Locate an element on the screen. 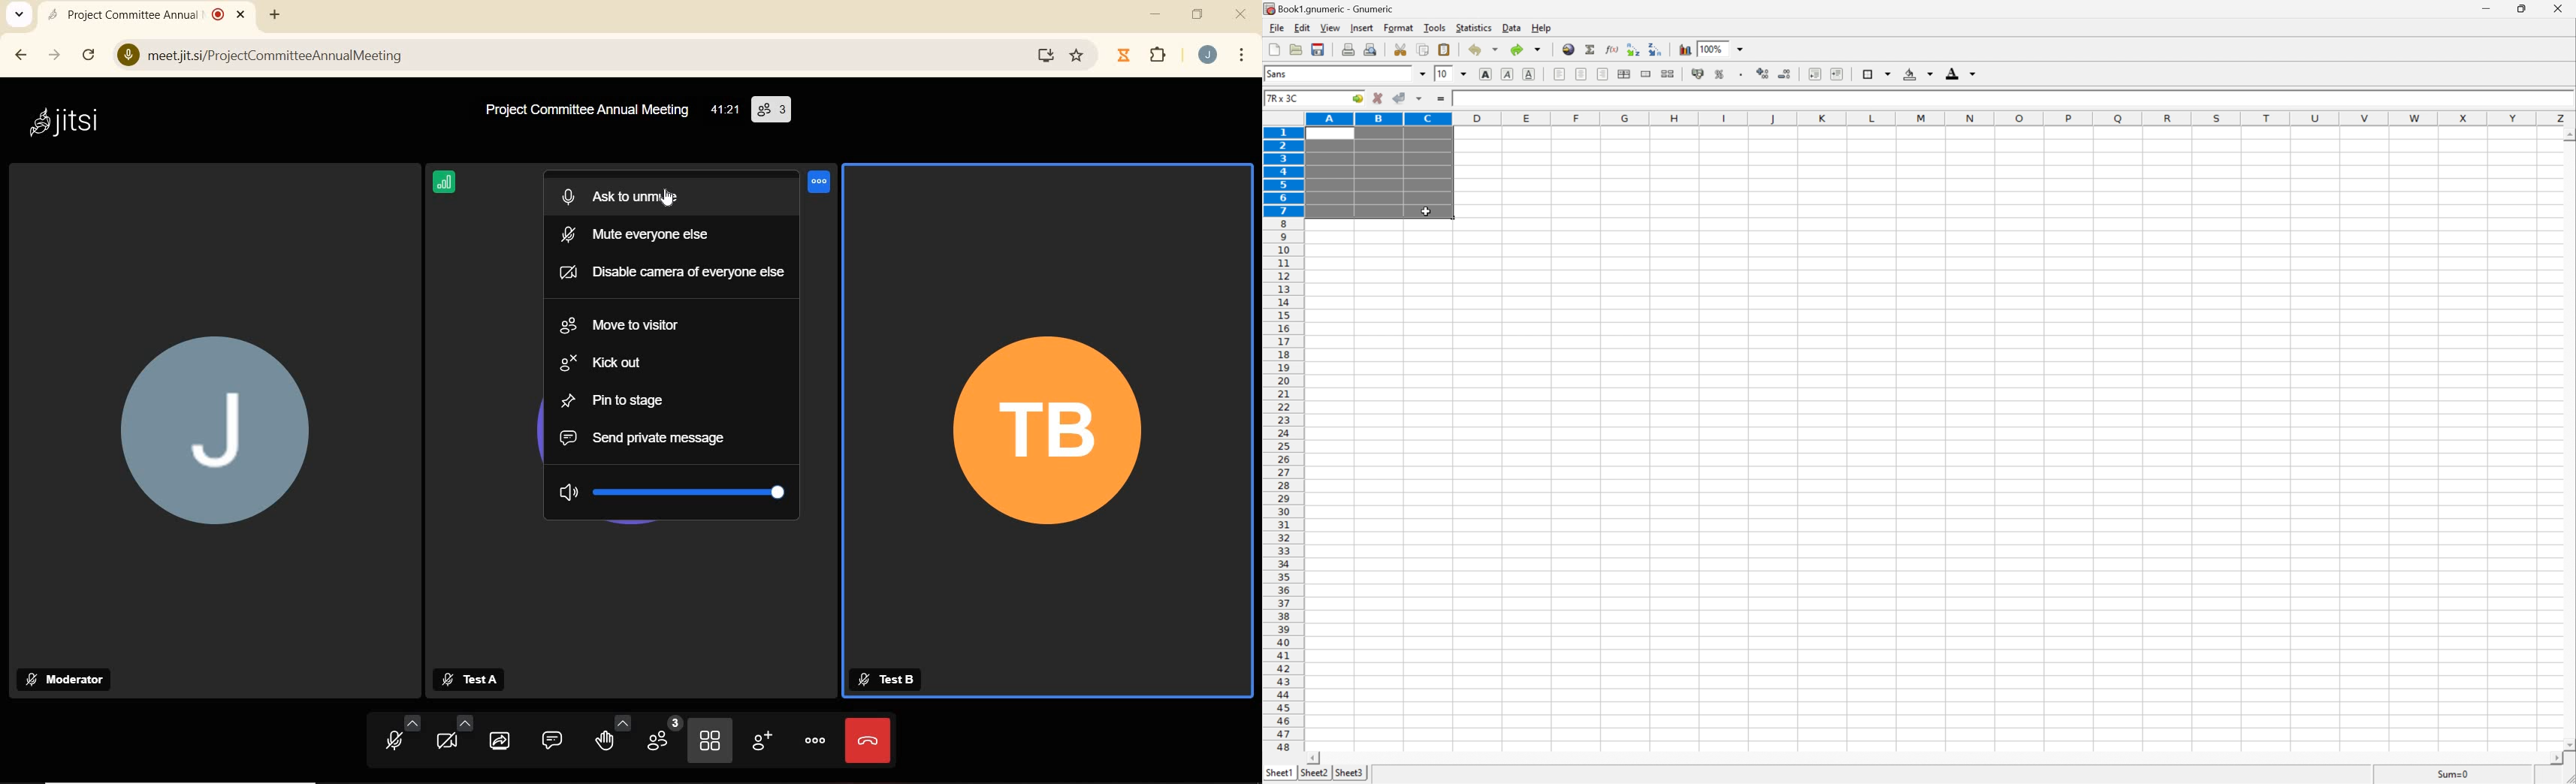 The image size is (2576, 784). accept change is located at coordinates (1399, 98).